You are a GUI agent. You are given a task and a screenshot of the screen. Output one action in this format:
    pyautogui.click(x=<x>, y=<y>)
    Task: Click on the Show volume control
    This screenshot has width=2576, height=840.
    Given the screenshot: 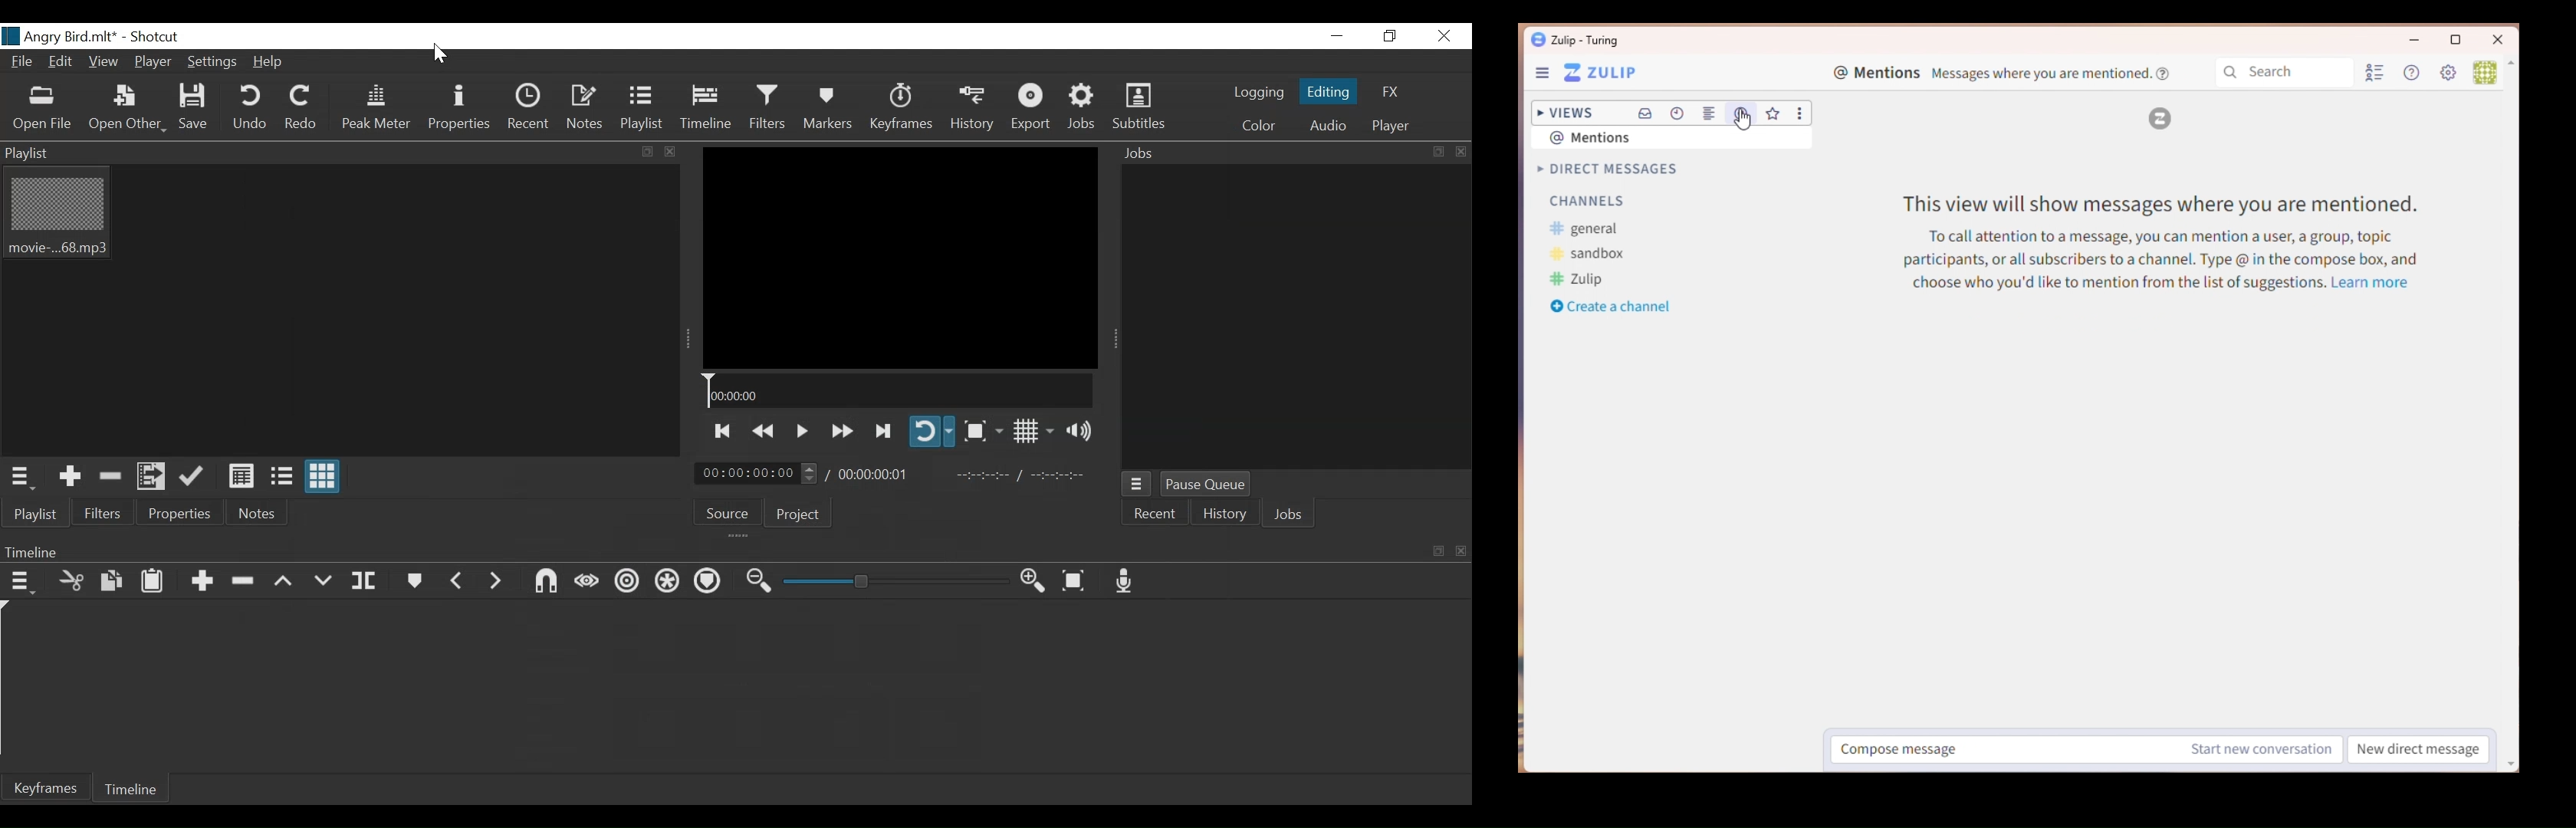 What is the action you would take?
    pyautogui.click(x=1083, y=433)
    